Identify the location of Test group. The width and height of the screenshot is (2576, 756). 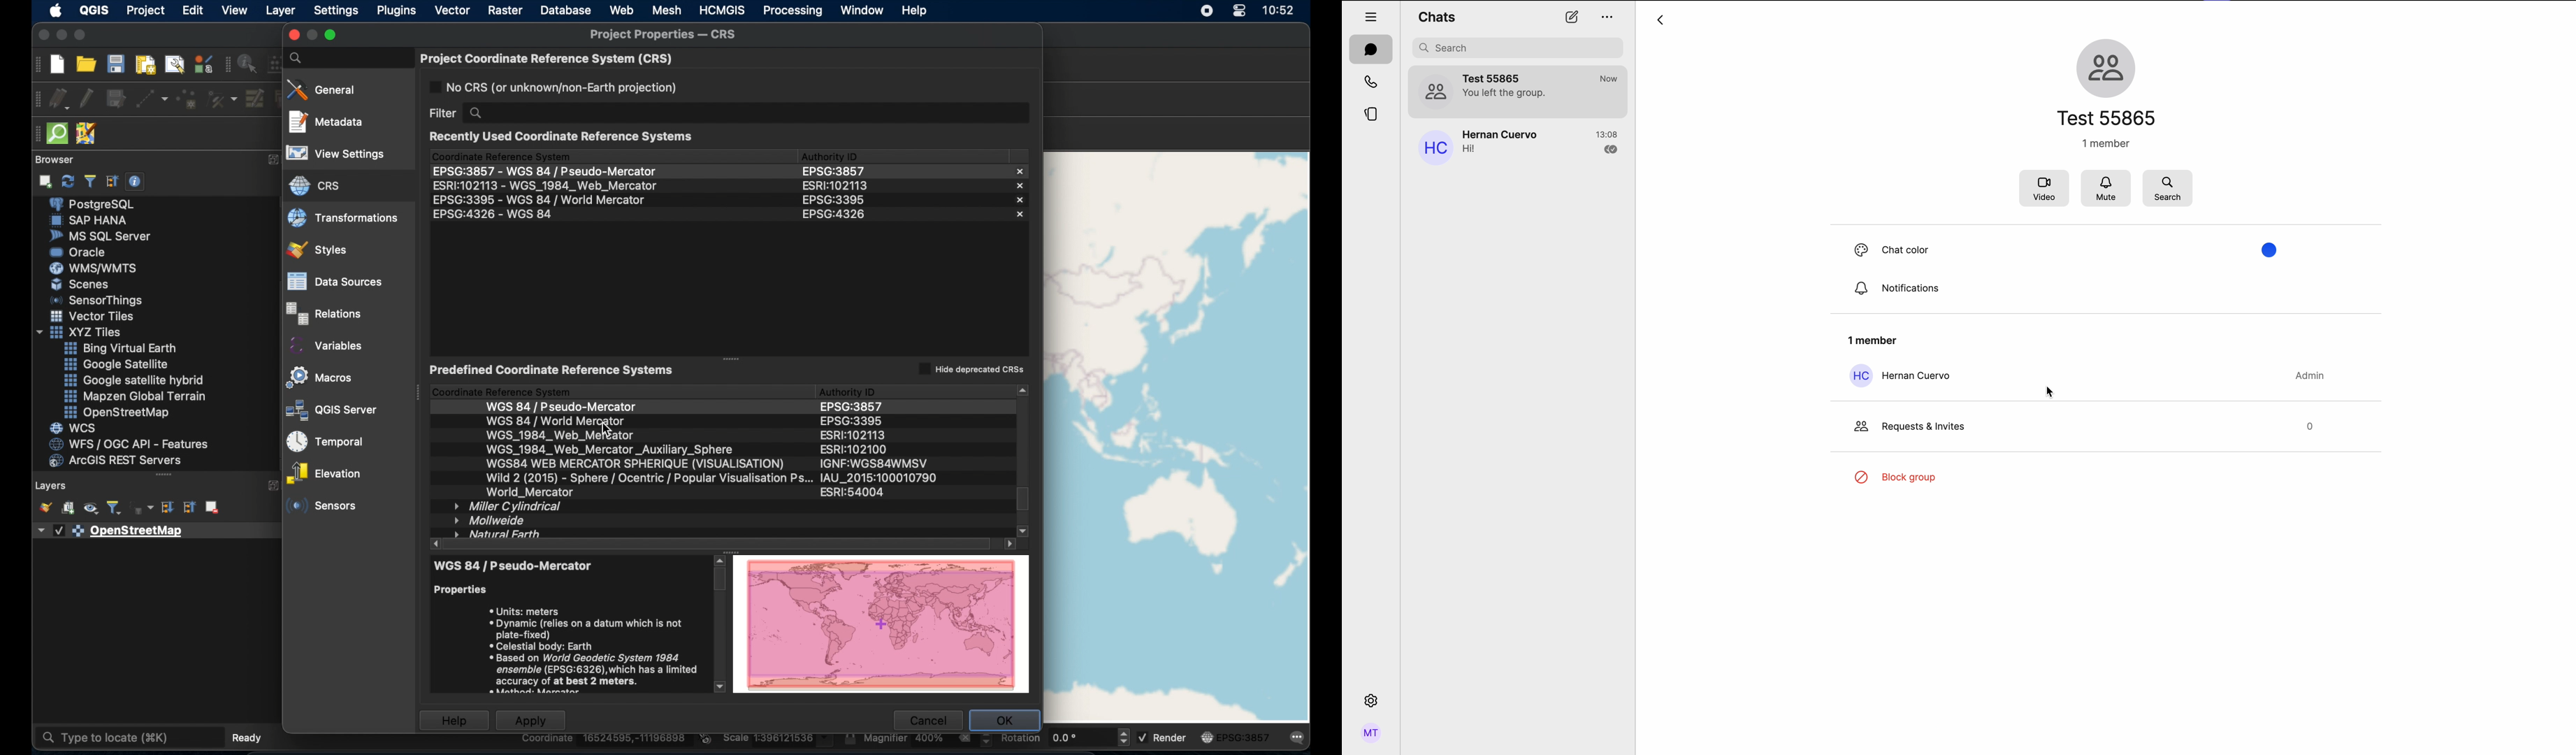
(1542, 92).